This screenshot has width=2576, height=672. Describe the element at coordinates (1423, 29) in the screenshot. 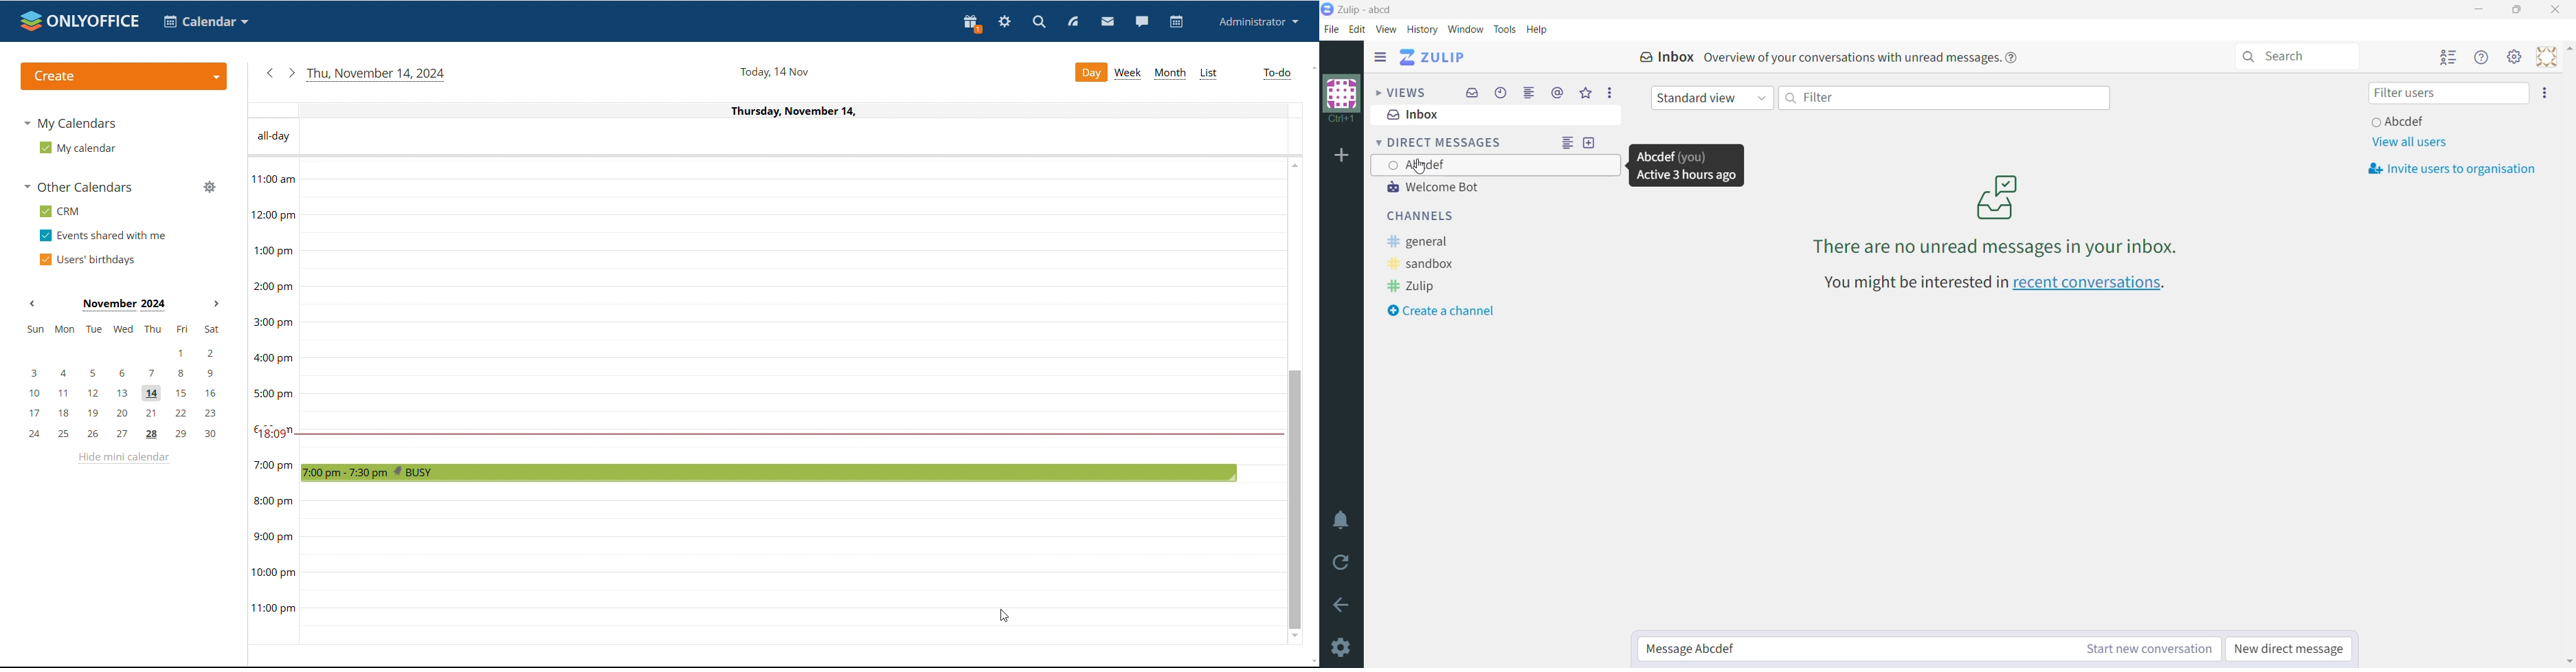

I see `History` at that location.